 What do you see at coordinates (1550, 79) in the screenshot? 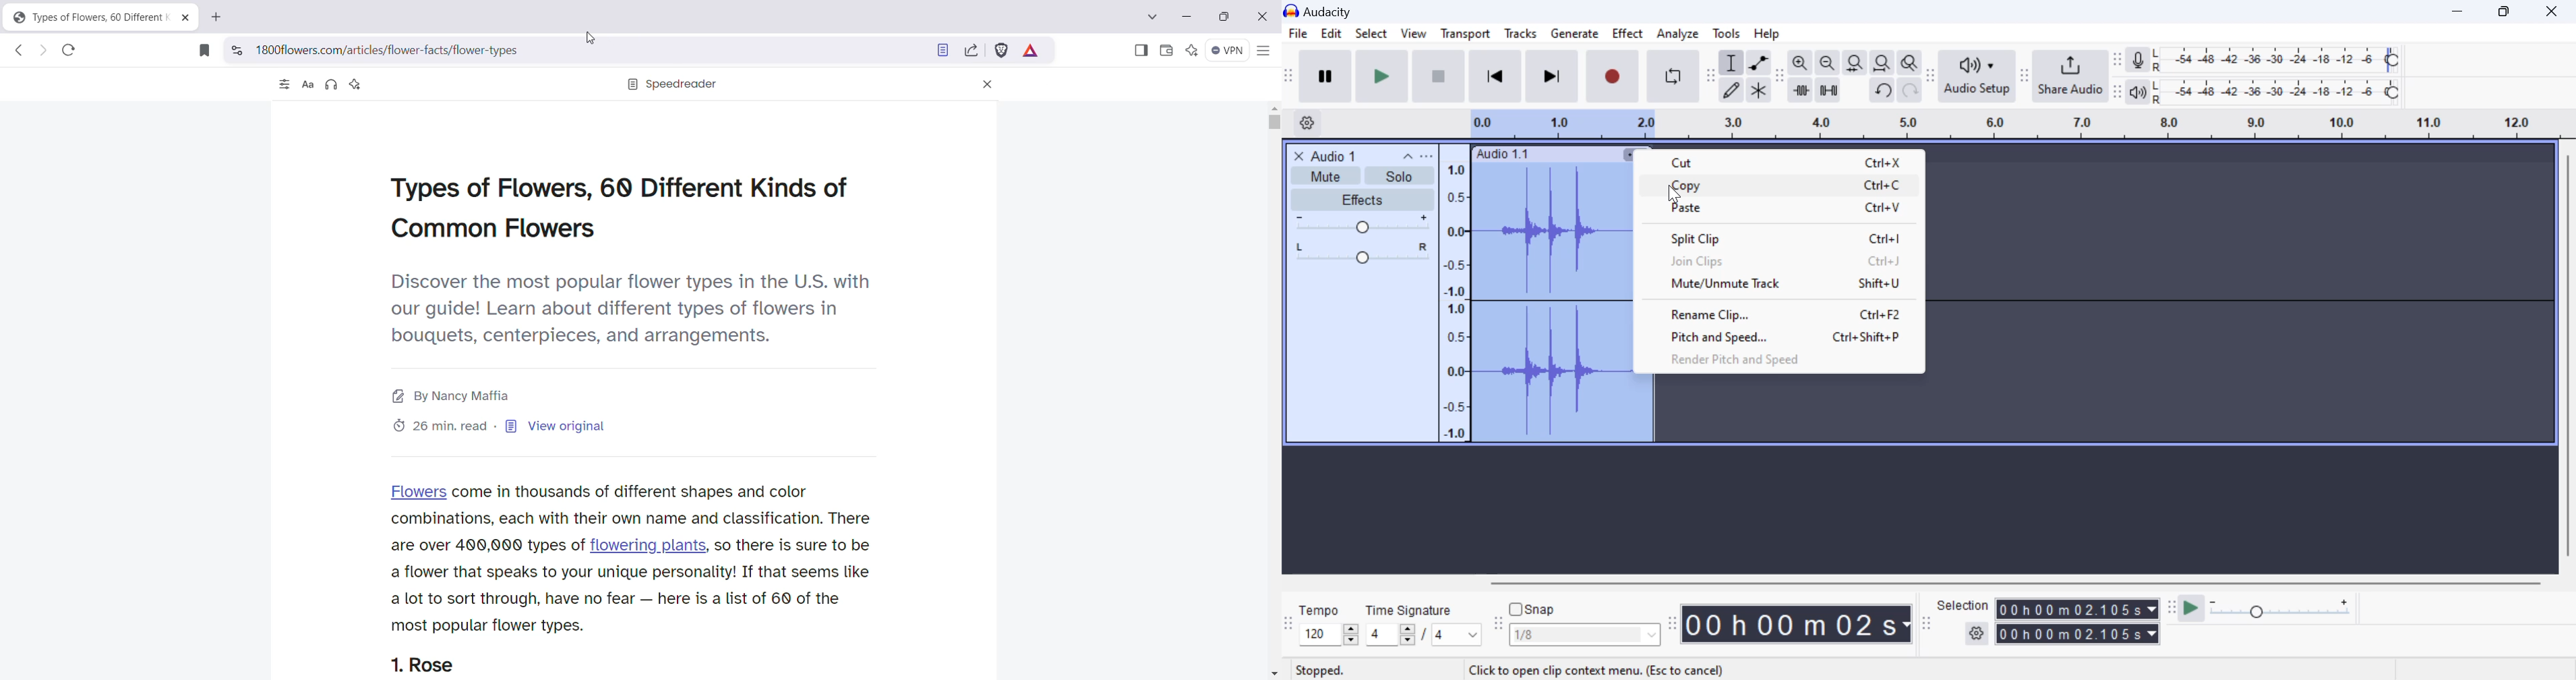
I see `Skip To End` at bounding box center [1550, 79].